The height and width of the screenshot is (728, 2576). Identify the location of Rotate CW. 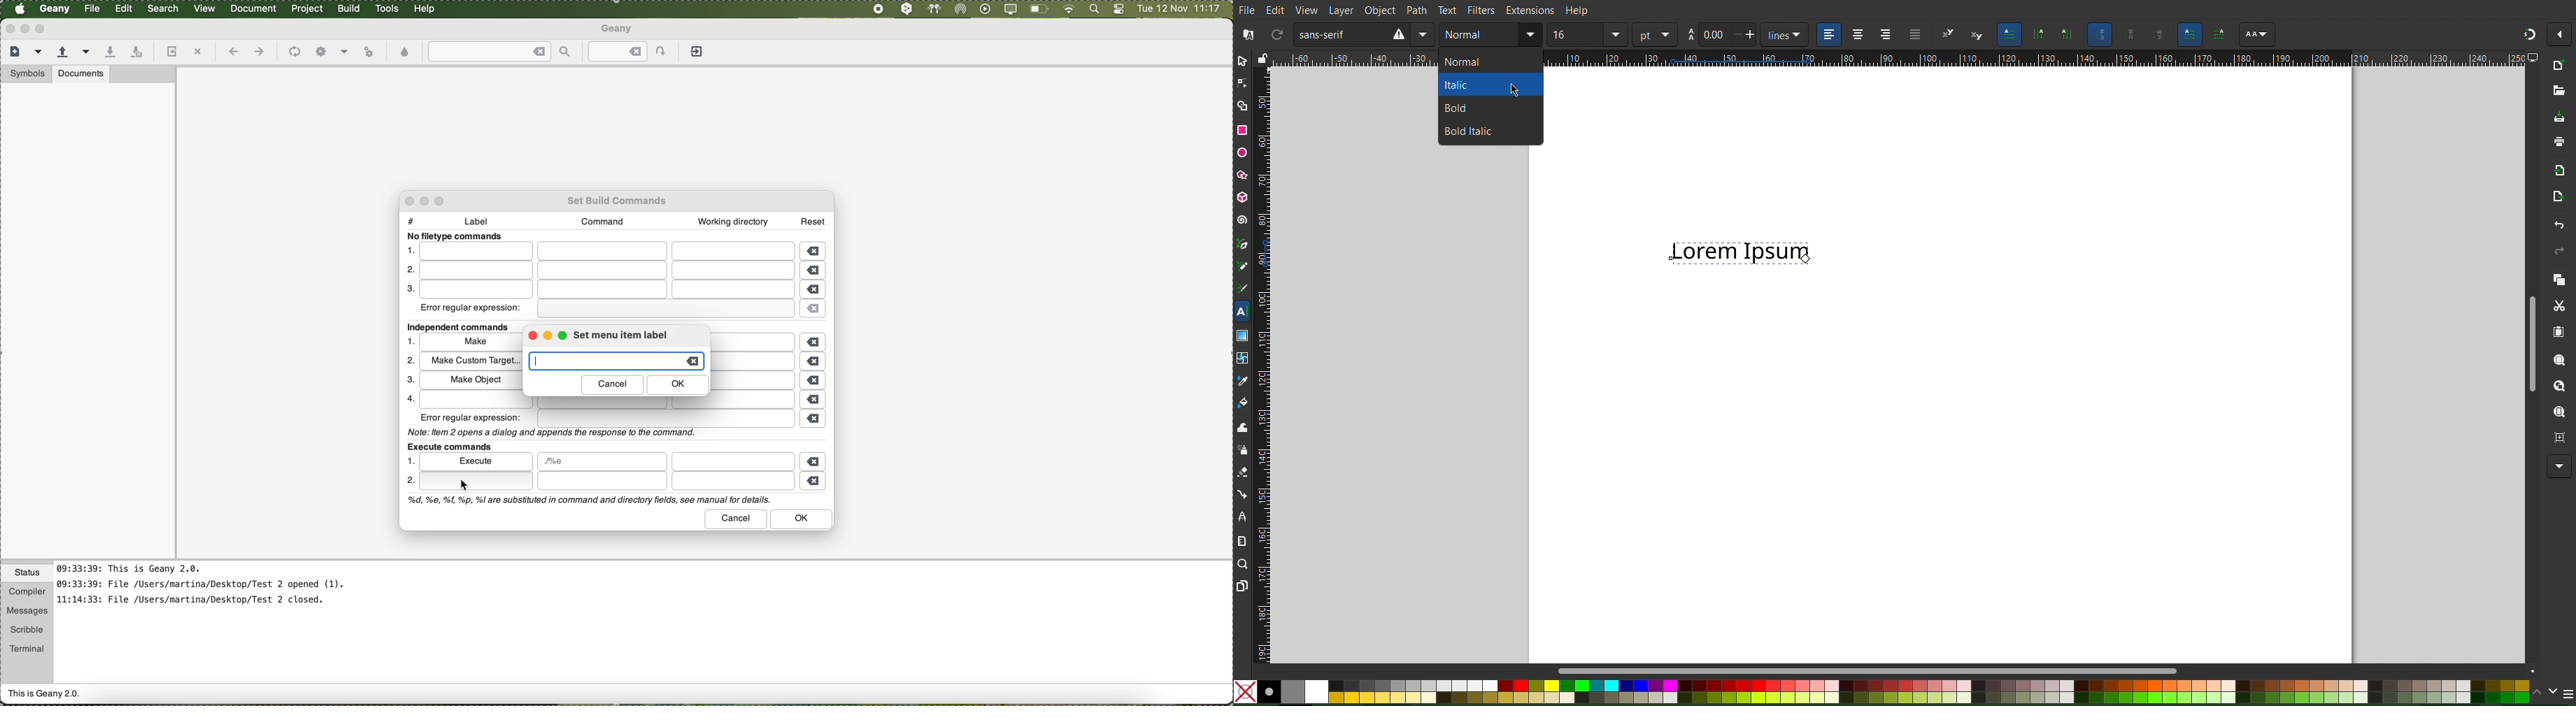
(1395, 34).